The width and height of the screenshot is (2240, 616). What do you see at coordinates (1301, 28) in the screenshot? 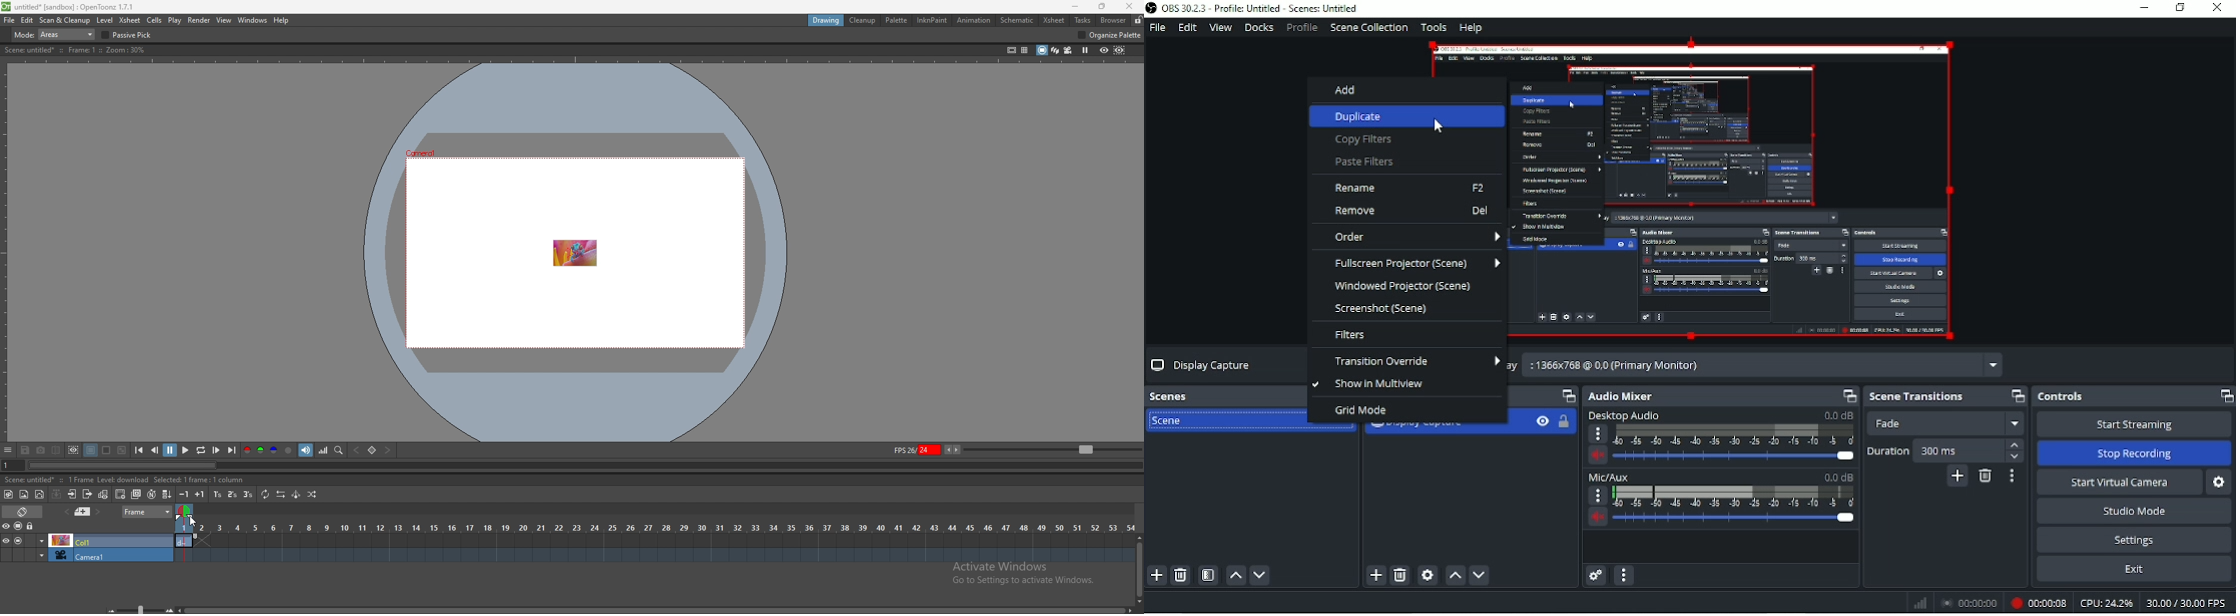
I see `Profile` at bounding box center [1301, 28].